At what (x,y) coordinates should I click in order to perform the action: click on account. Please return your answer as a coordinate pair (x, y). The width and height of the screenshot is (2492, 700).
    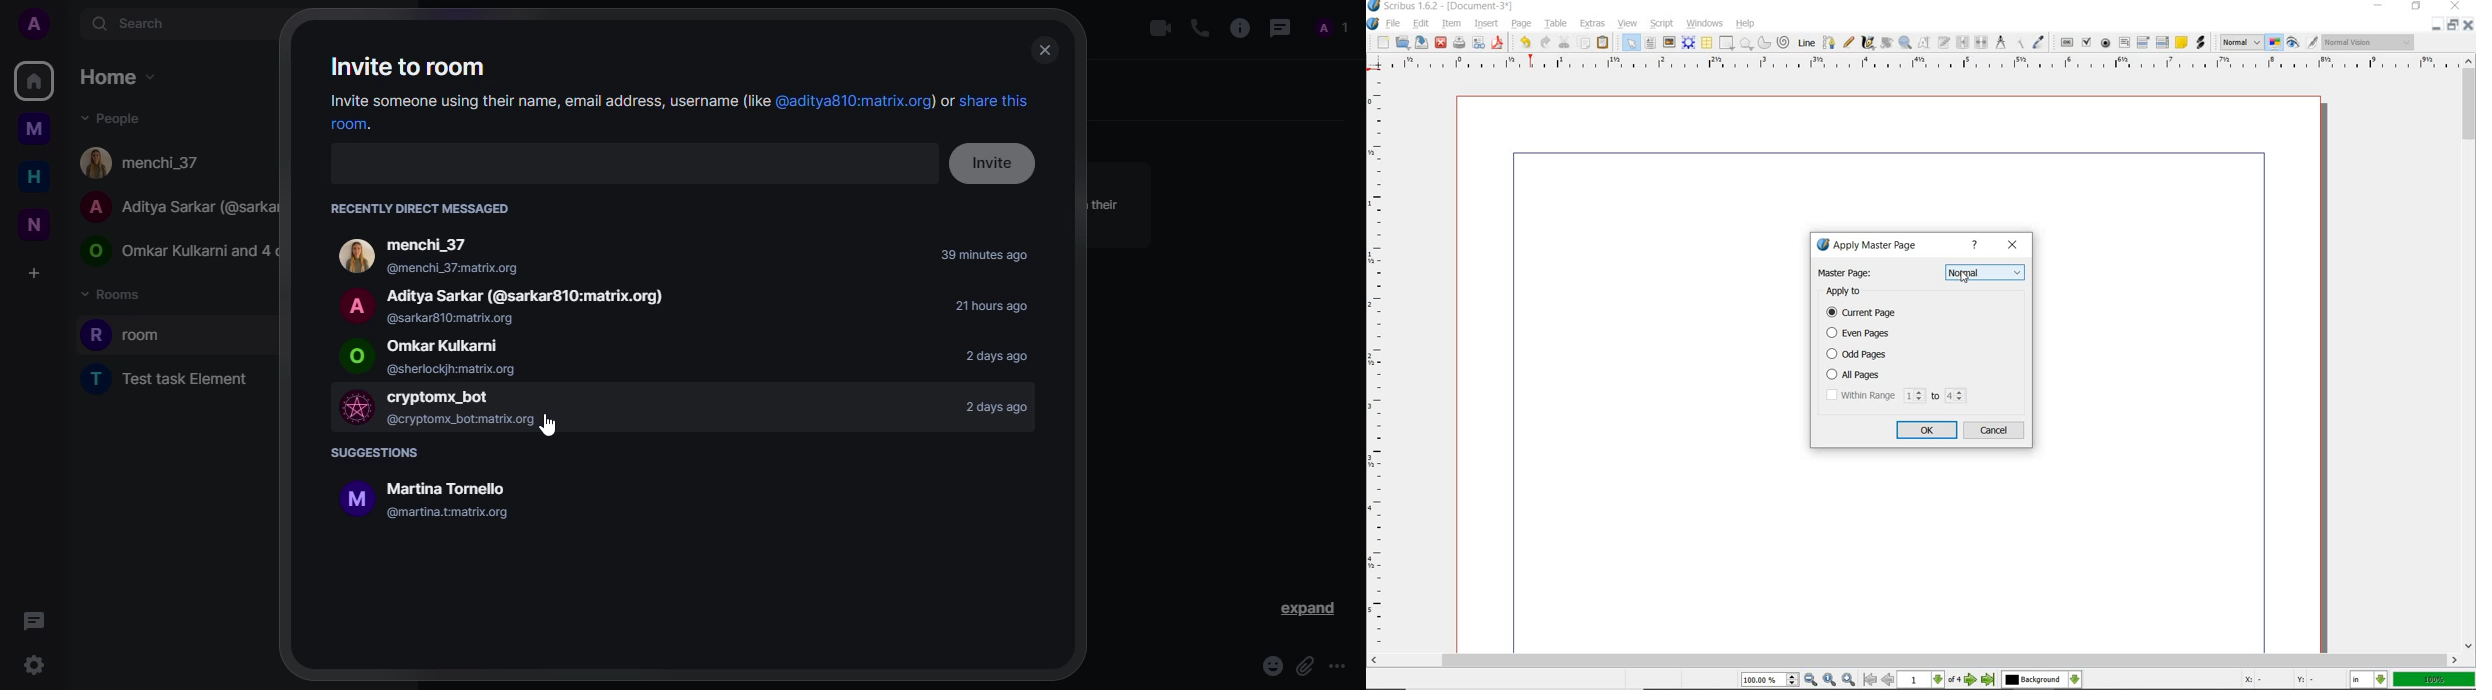
    Looking at the image, I should click on (462, 485).